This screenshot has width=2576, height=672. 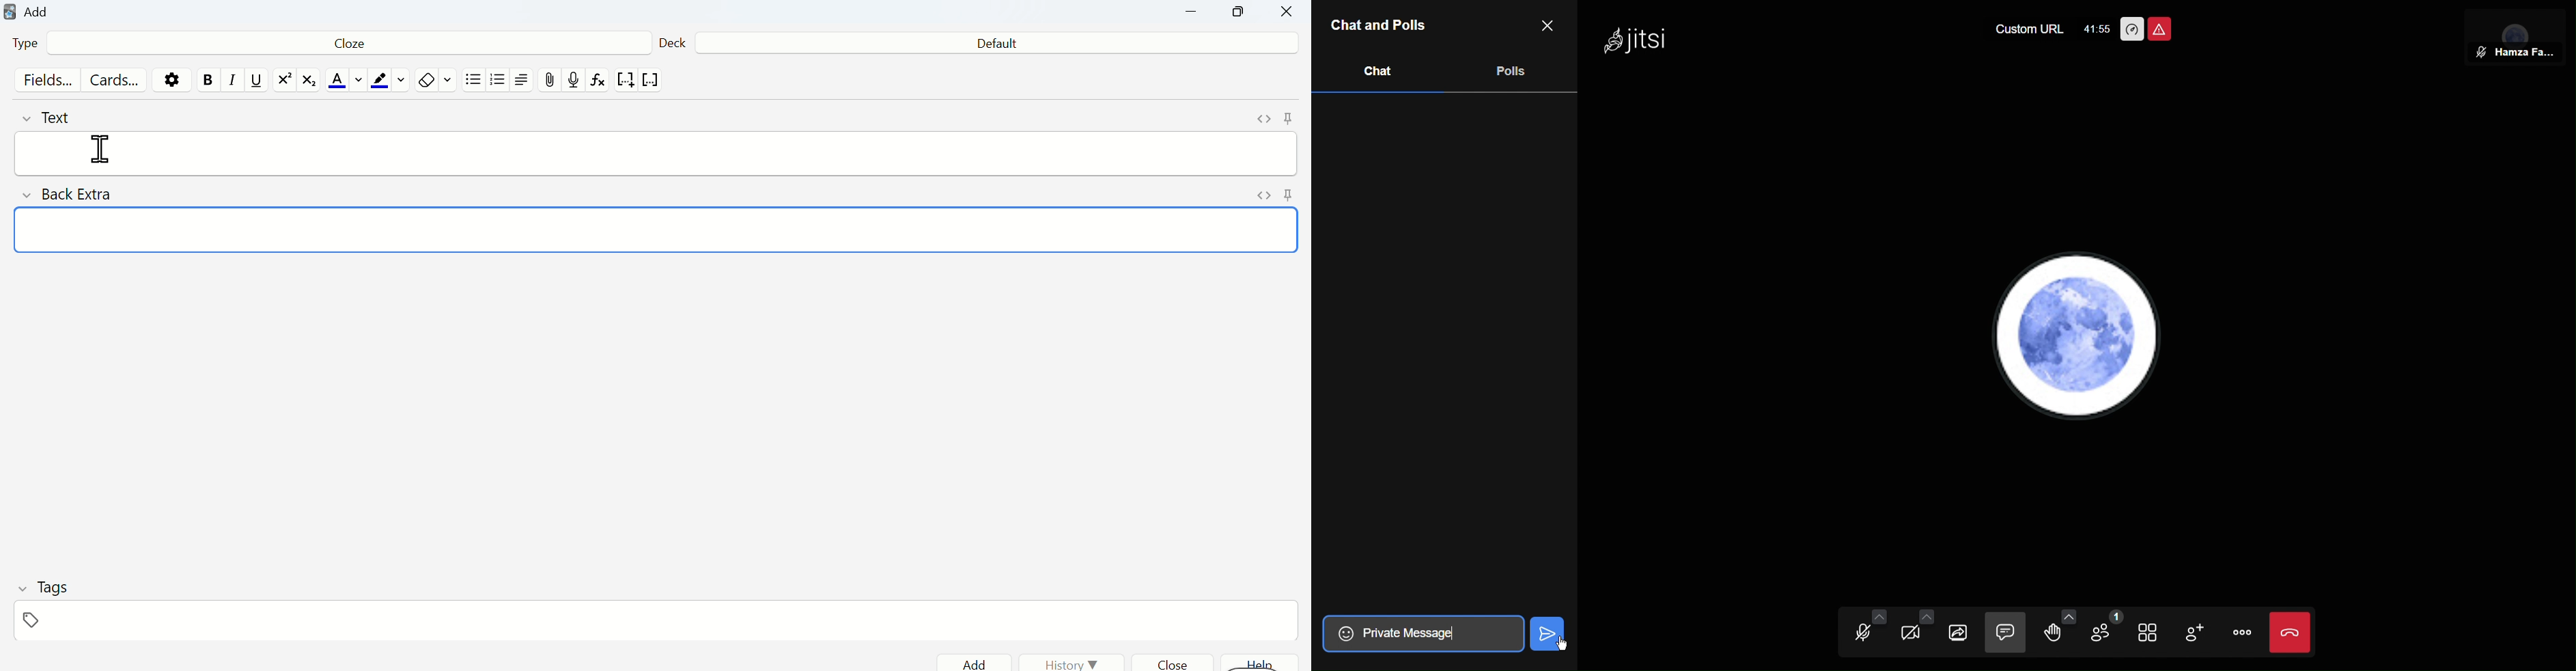 I want to click on Italics, so click(x=229, y=84).